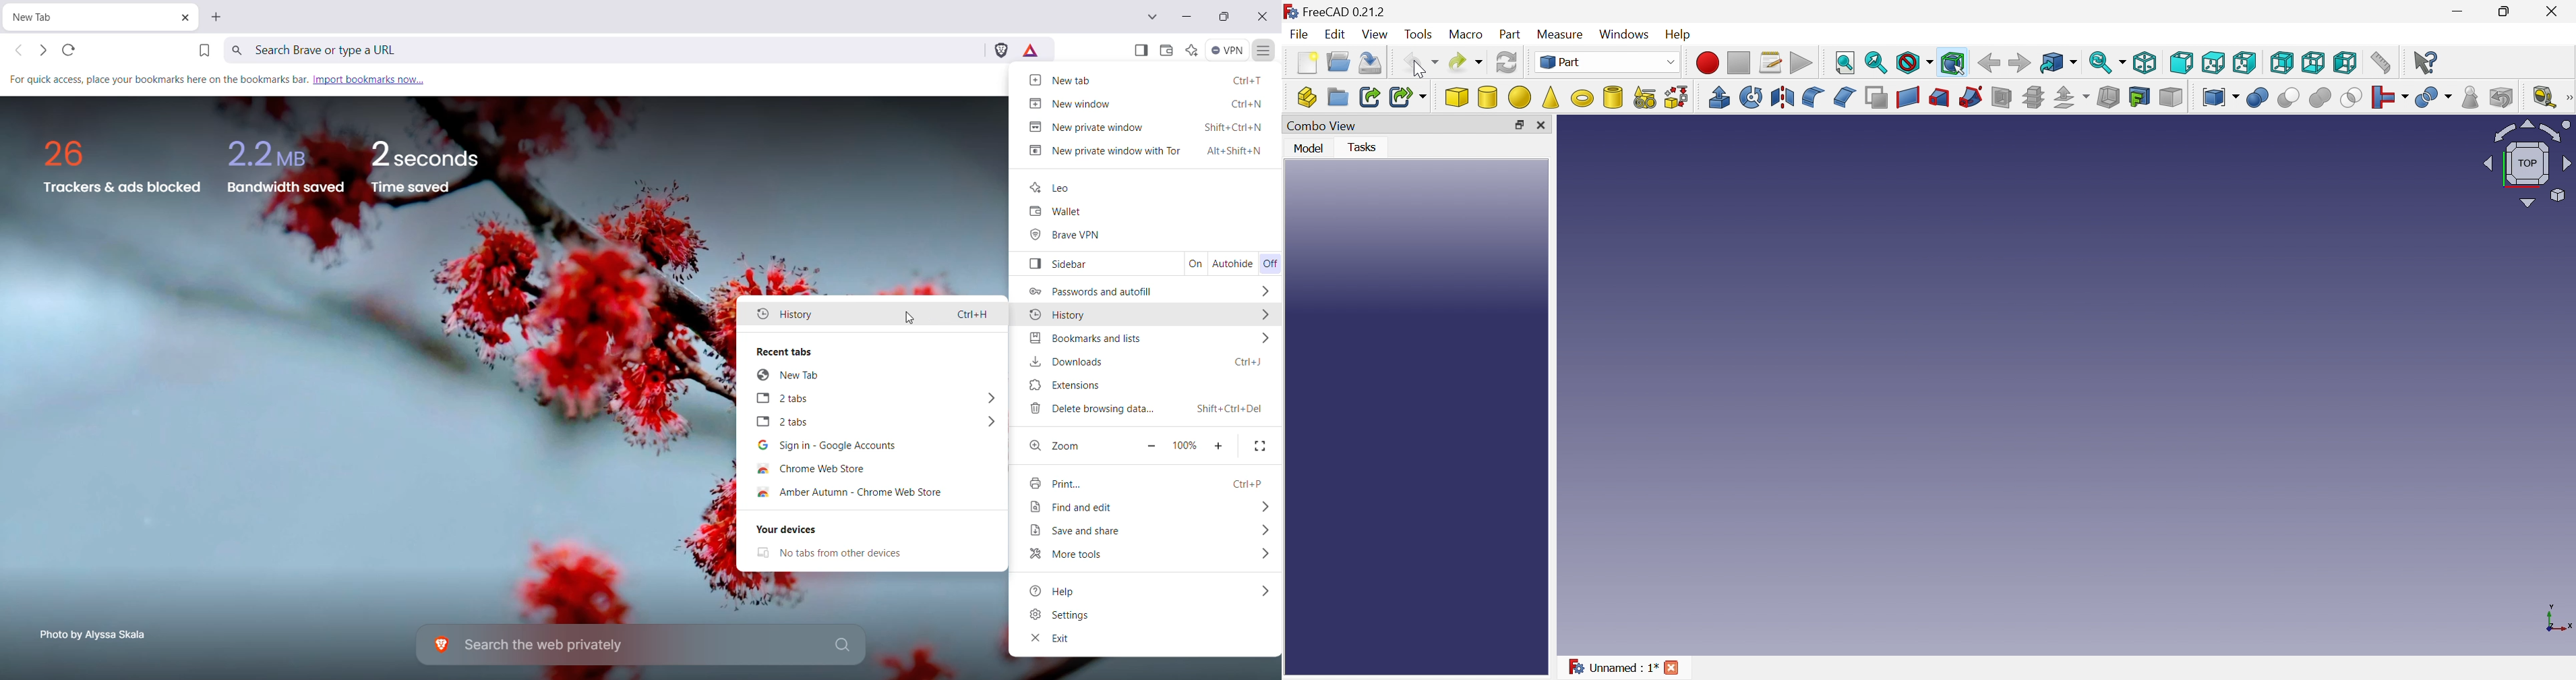  I want to click on , so click(1541, 124).